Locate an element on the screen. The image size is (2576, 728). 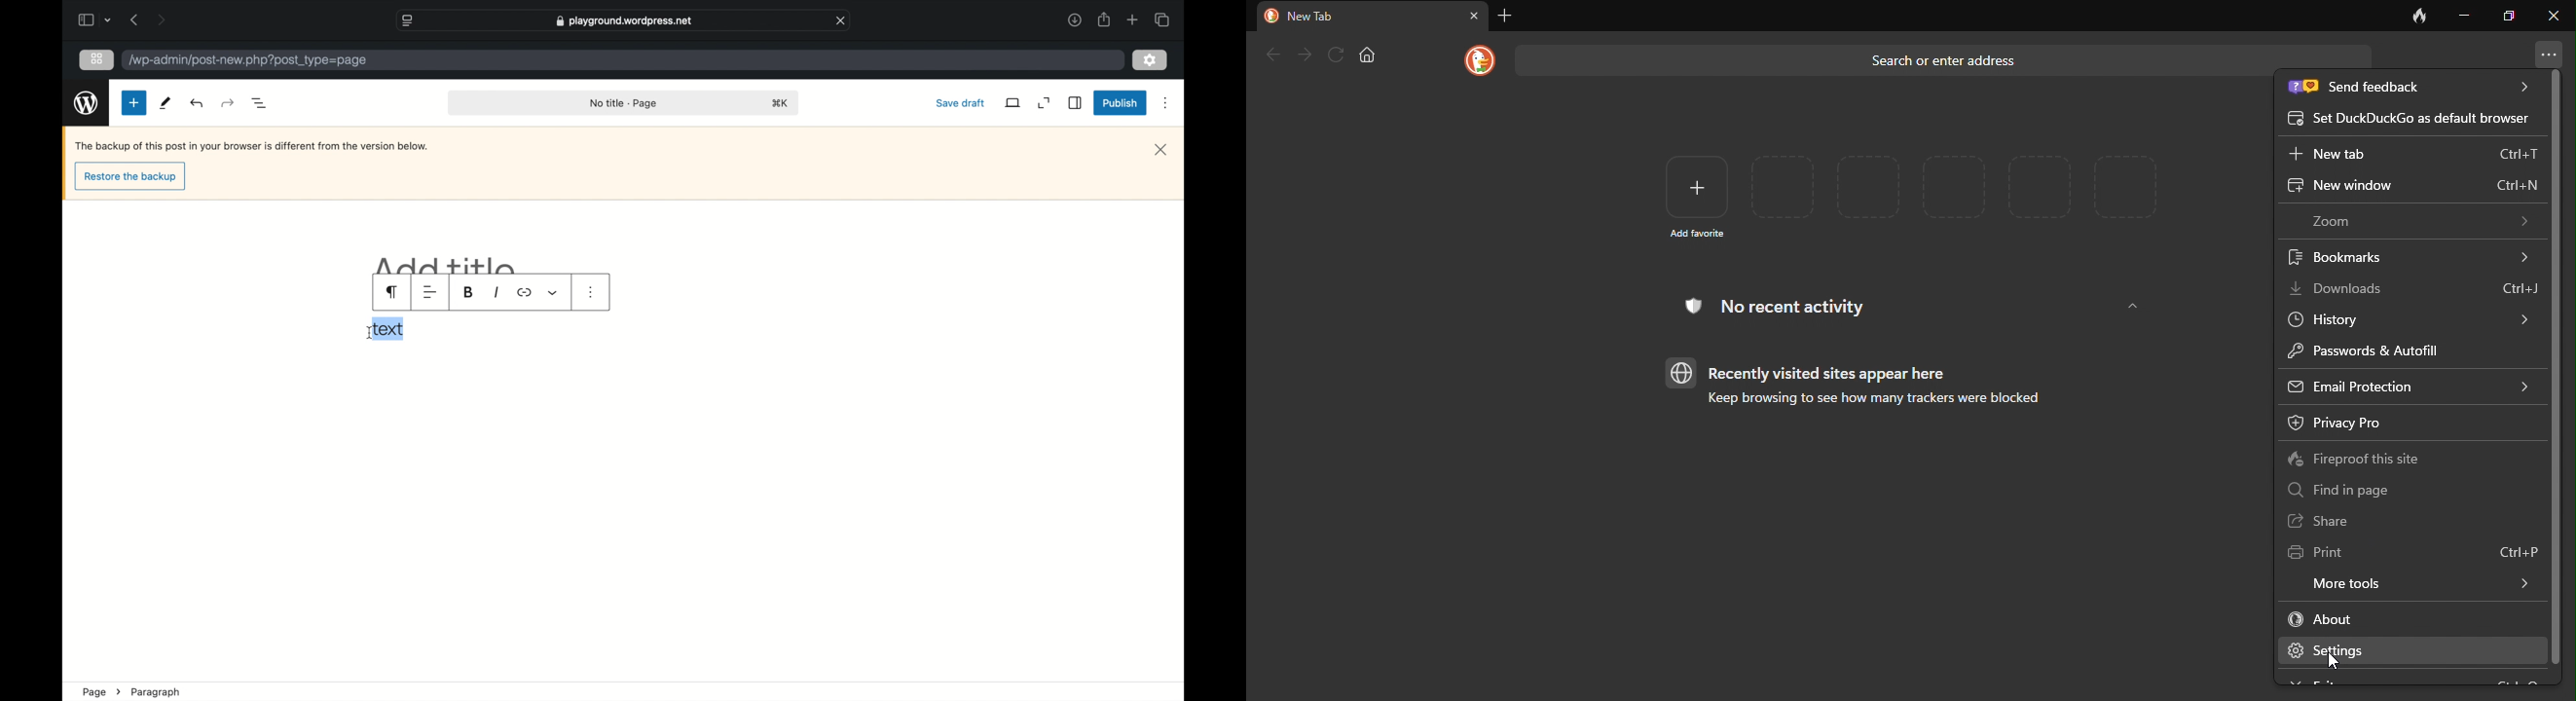
no title page is located at coordinates (624, 103).